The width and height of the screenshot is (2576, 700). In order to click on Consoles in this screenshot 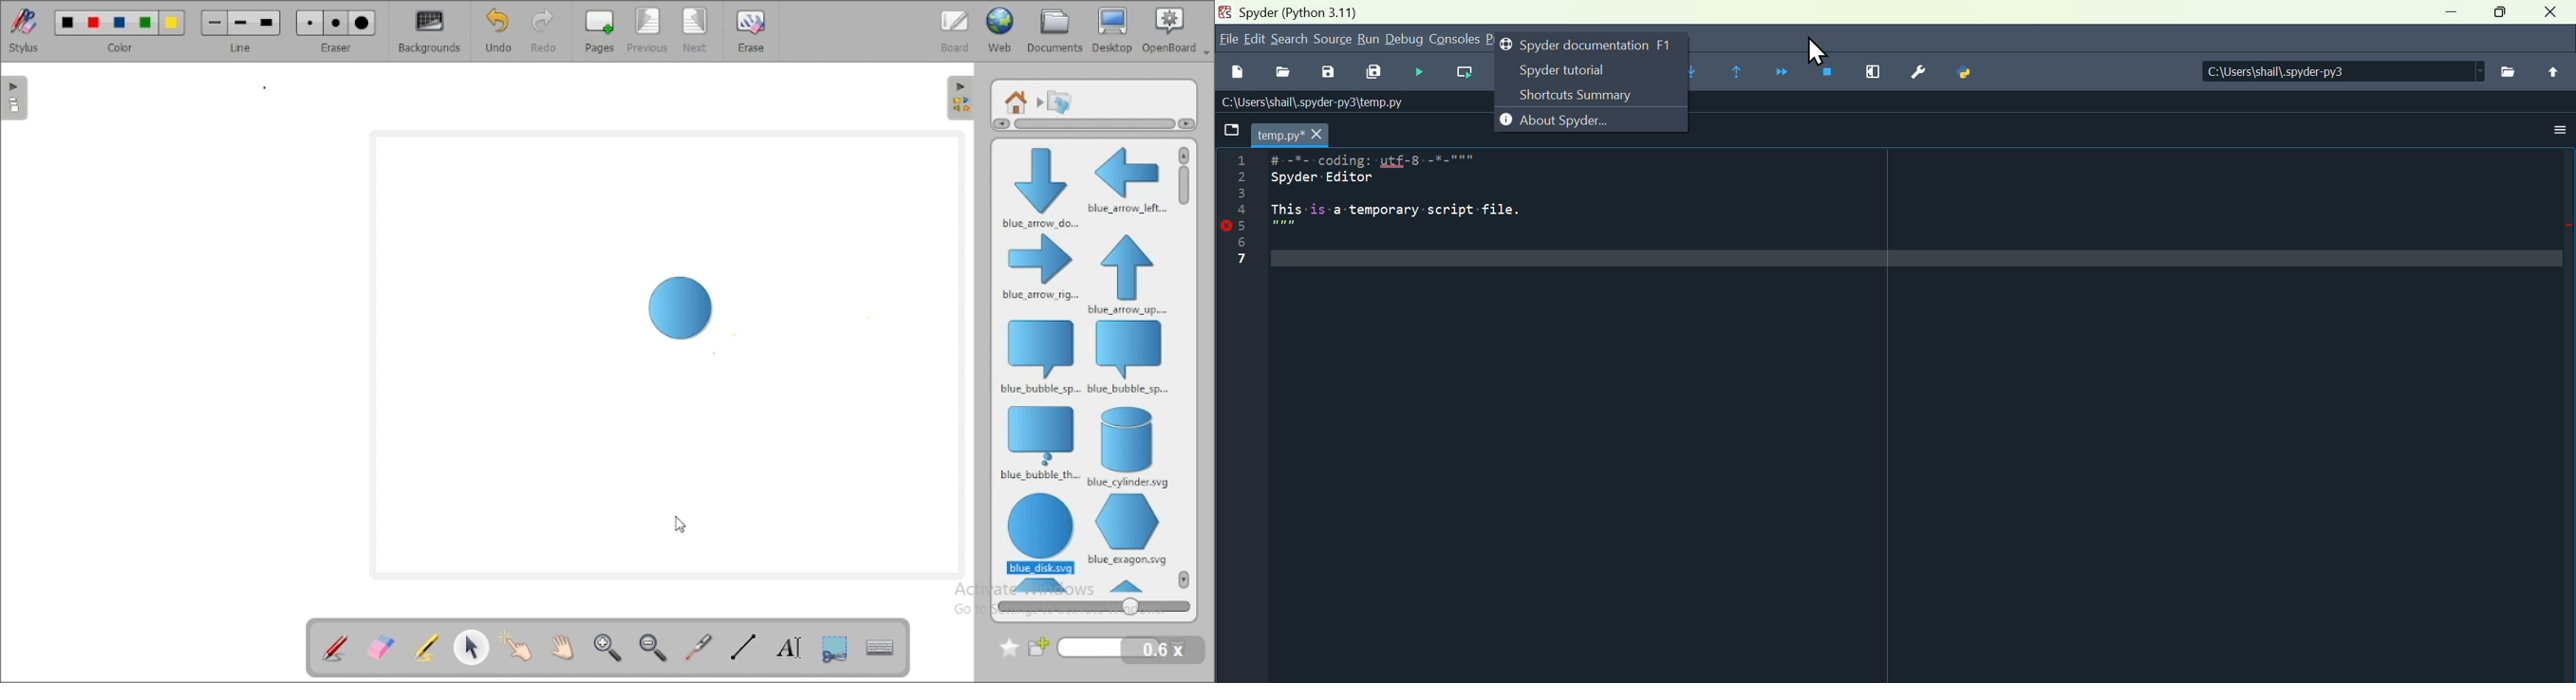, I will do `click(1456, 39)`.